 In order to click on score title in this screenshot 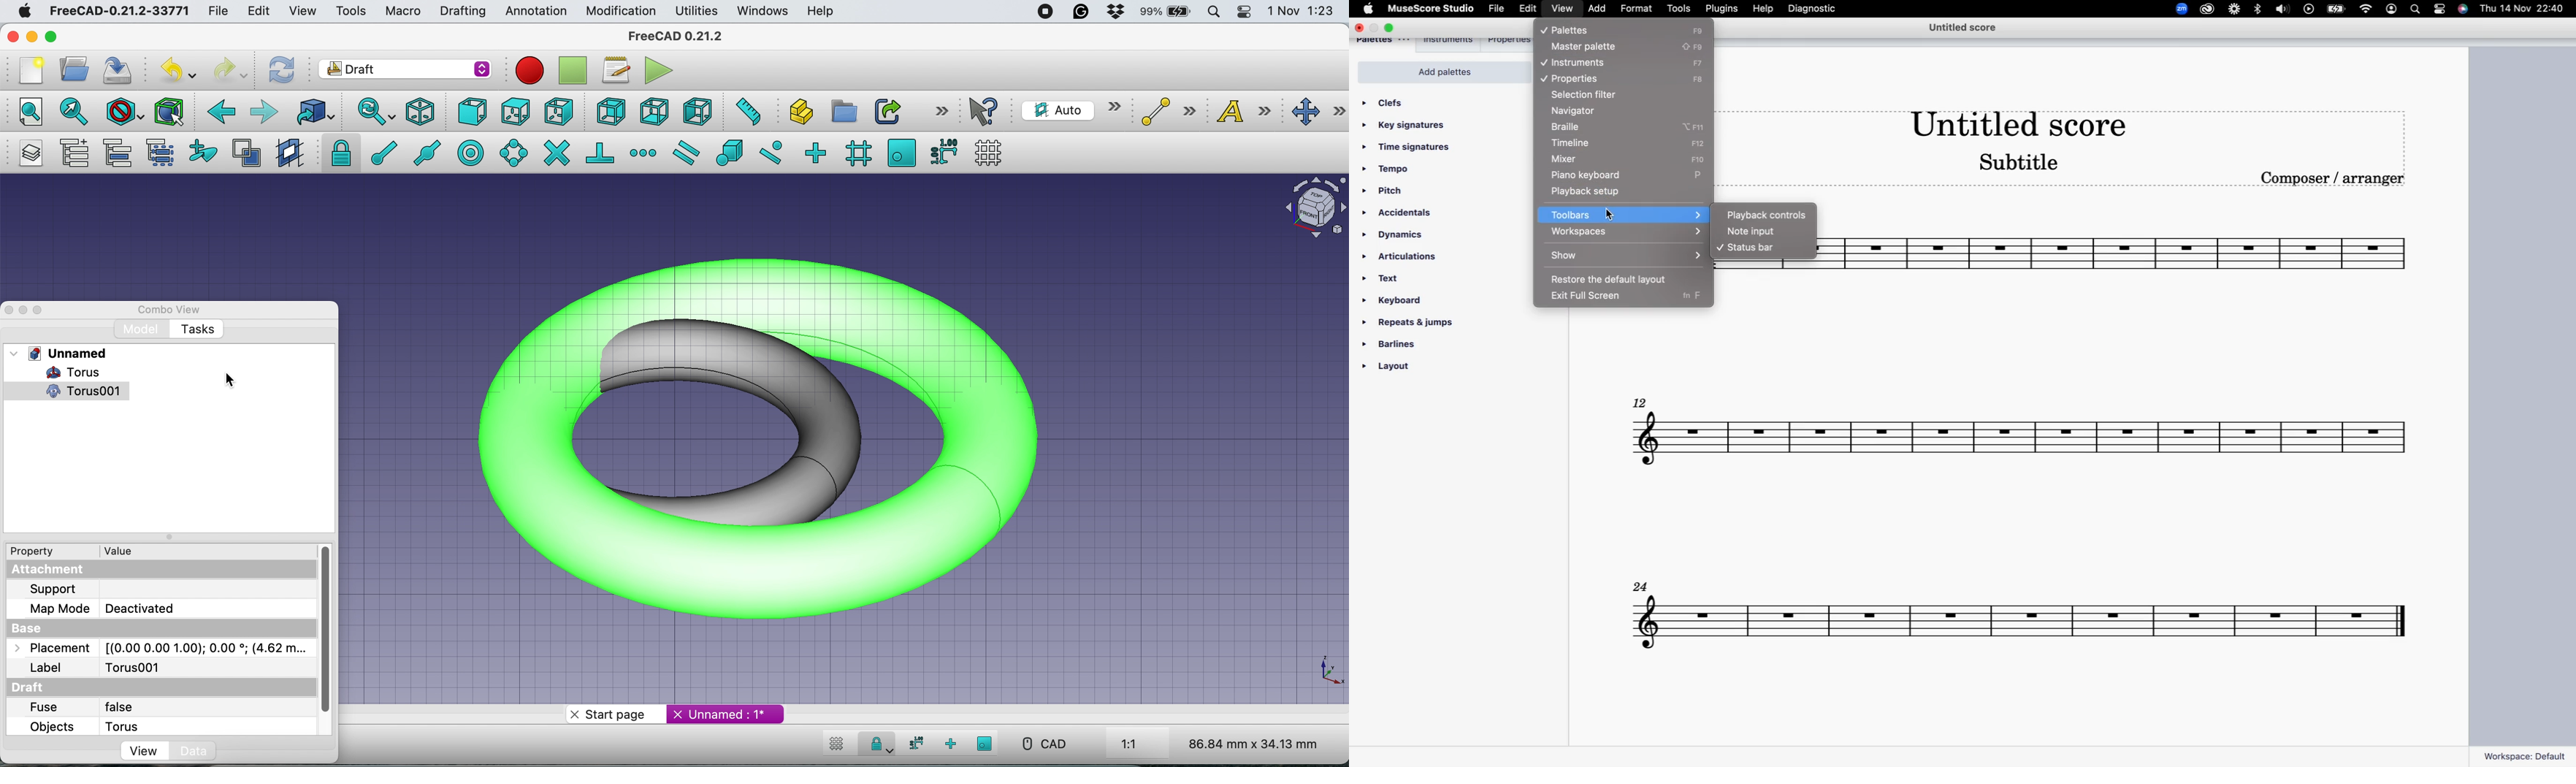, I will do `click(1962, 29)`.